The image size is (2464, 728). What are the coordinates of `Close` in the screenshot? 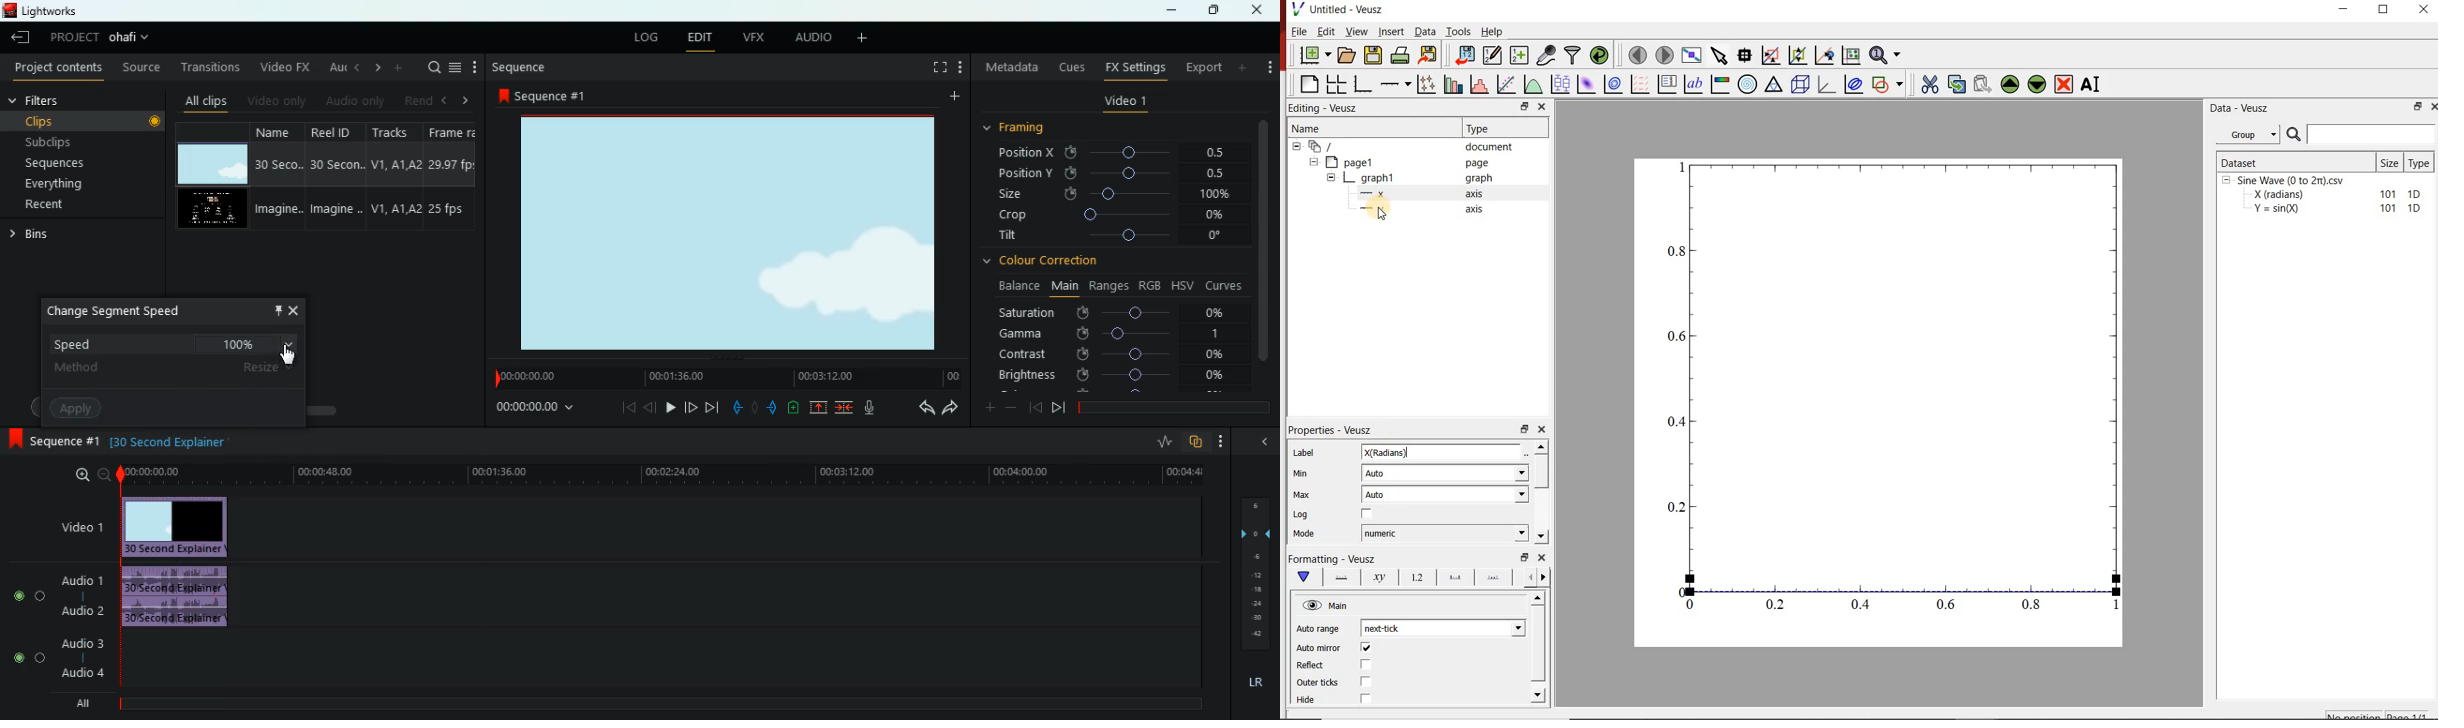 It's located at (1543, 557).